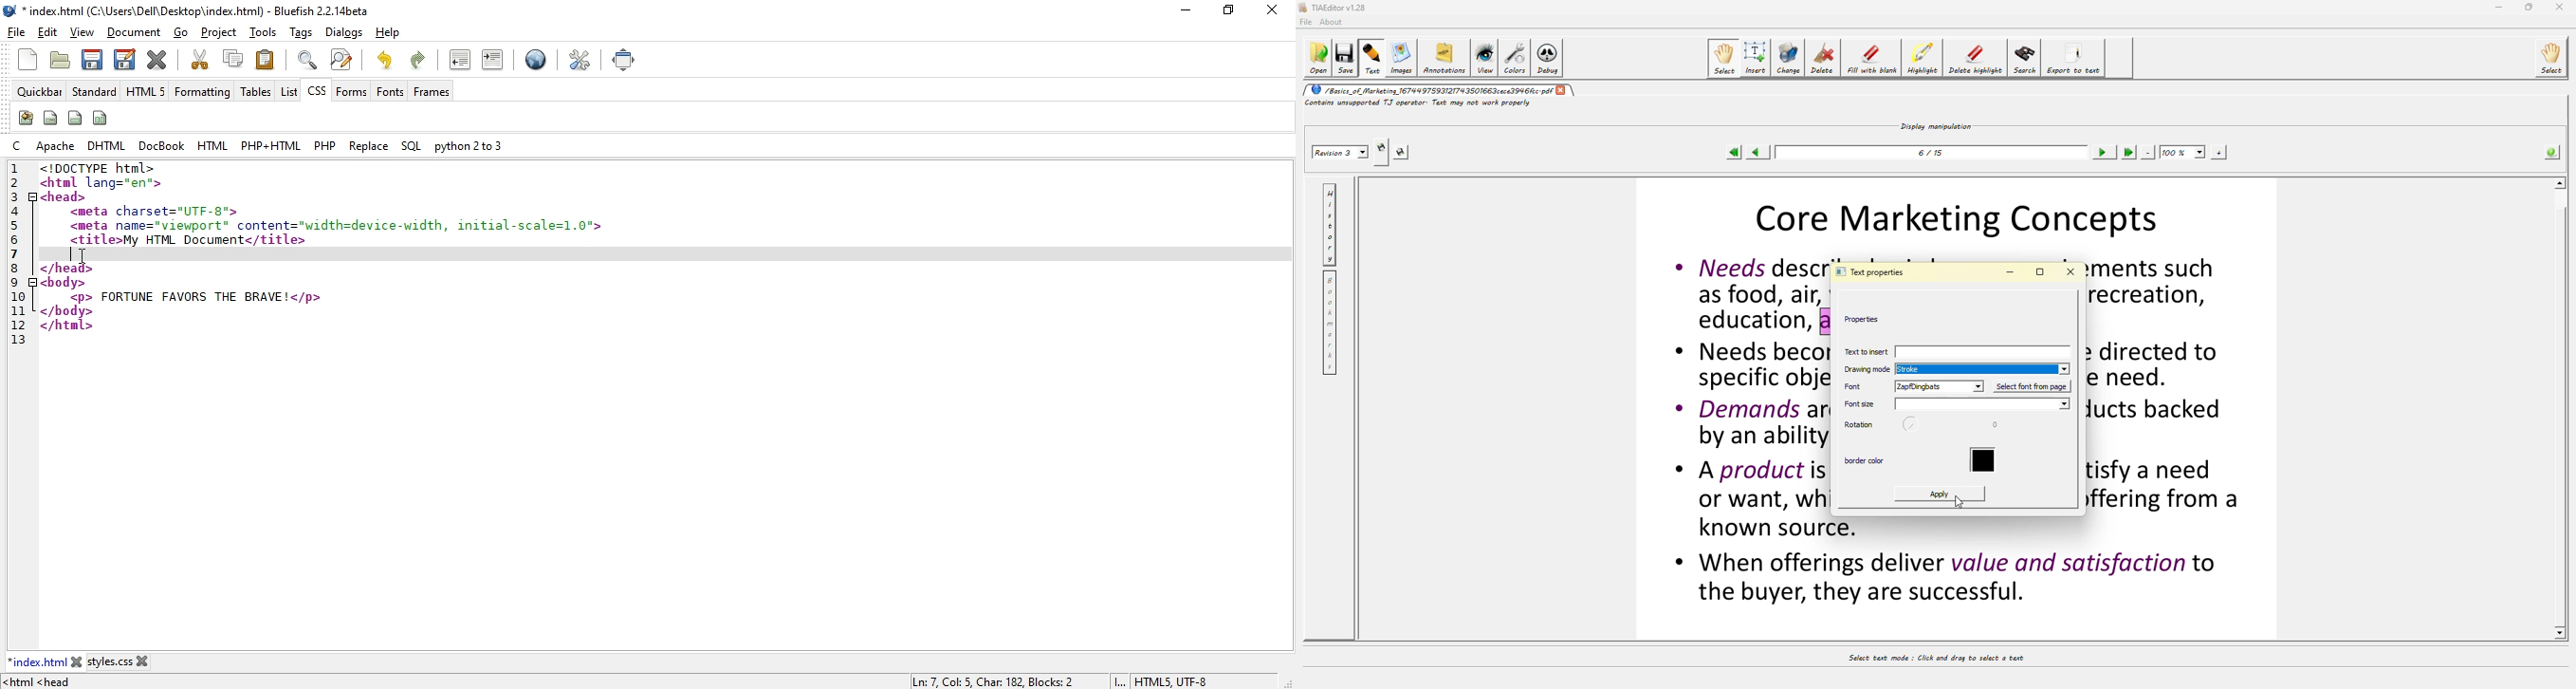  I want to click on preview in browser, so click(536, 62).